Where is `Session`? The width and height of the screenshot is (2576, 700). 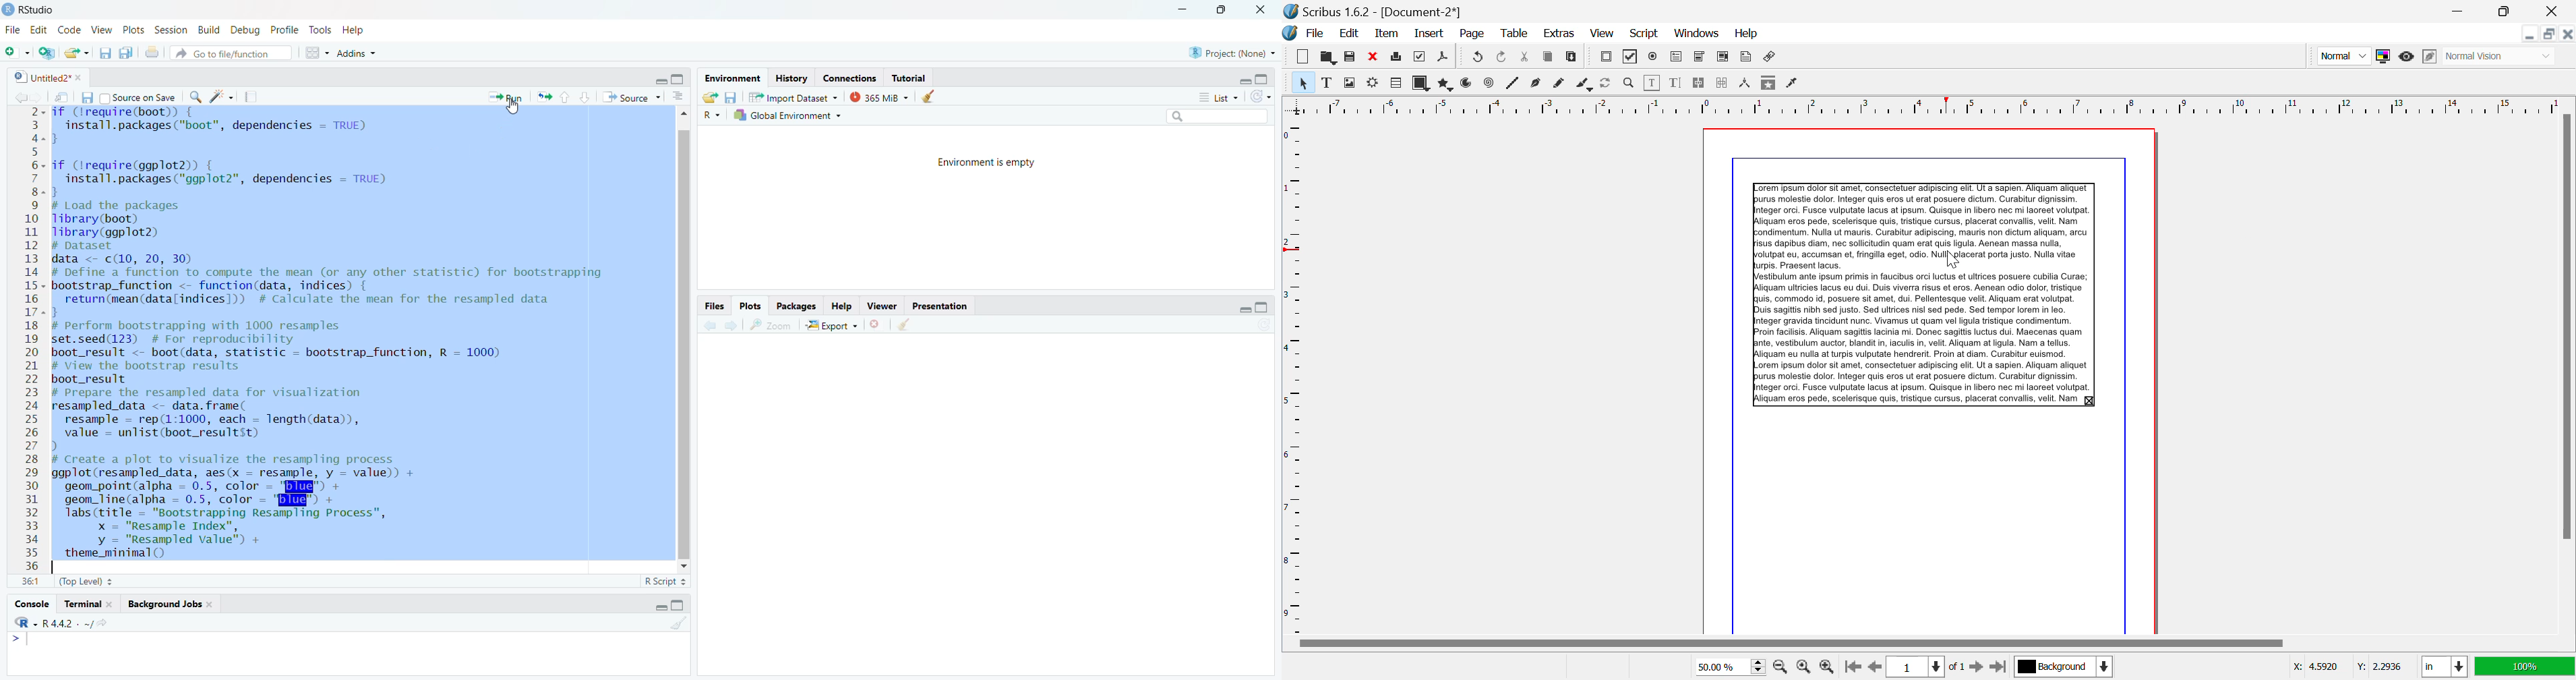 Session is located at coordinates (171, 32).